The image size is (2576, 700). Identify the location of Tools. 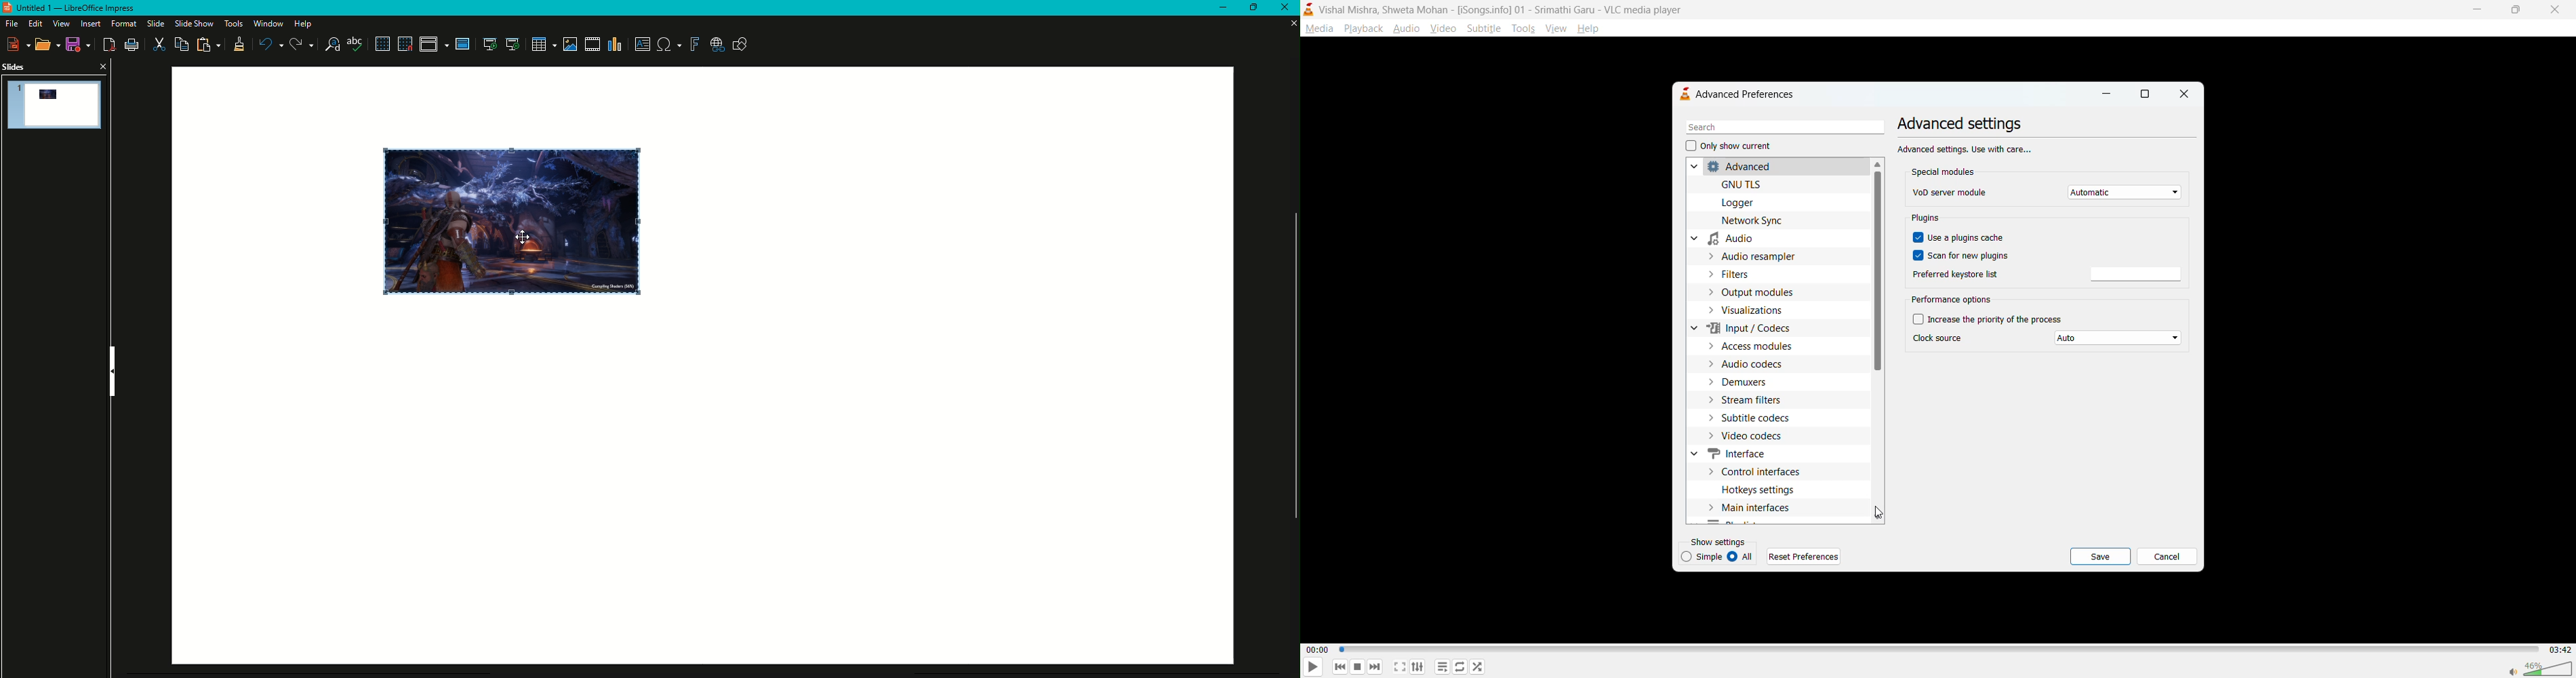
(231, 24).